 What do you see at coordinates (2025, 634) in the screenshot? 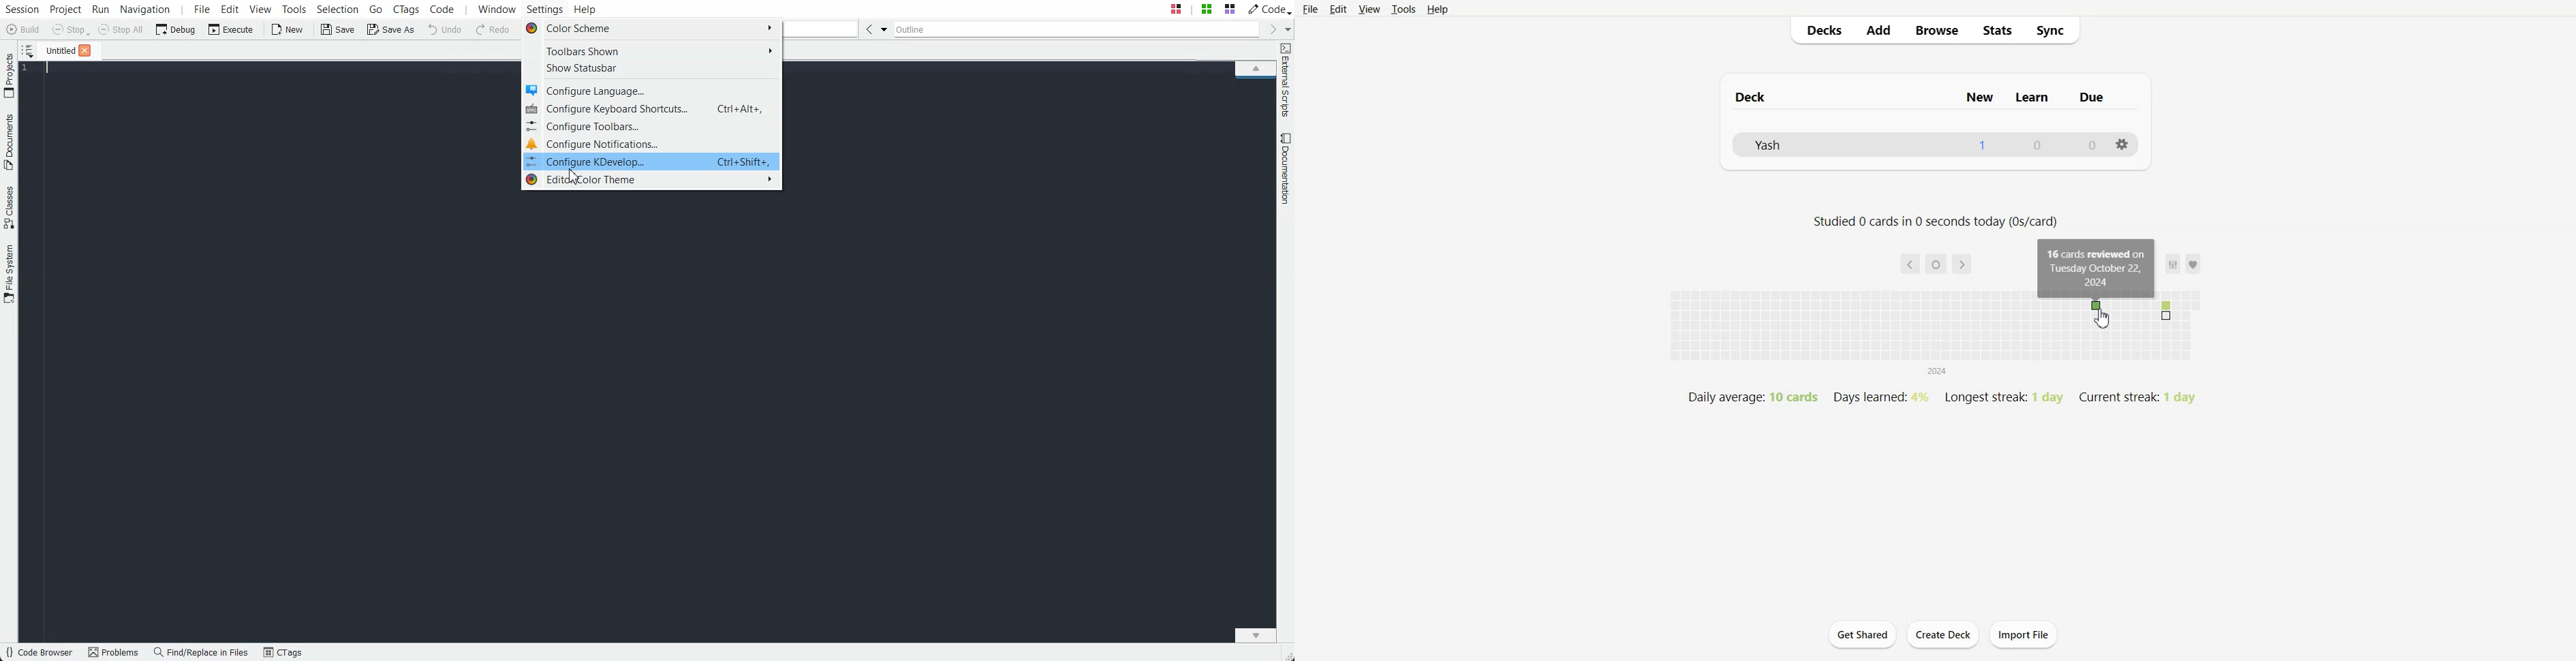
I see `Import File` at bounding box center [2025, 634].